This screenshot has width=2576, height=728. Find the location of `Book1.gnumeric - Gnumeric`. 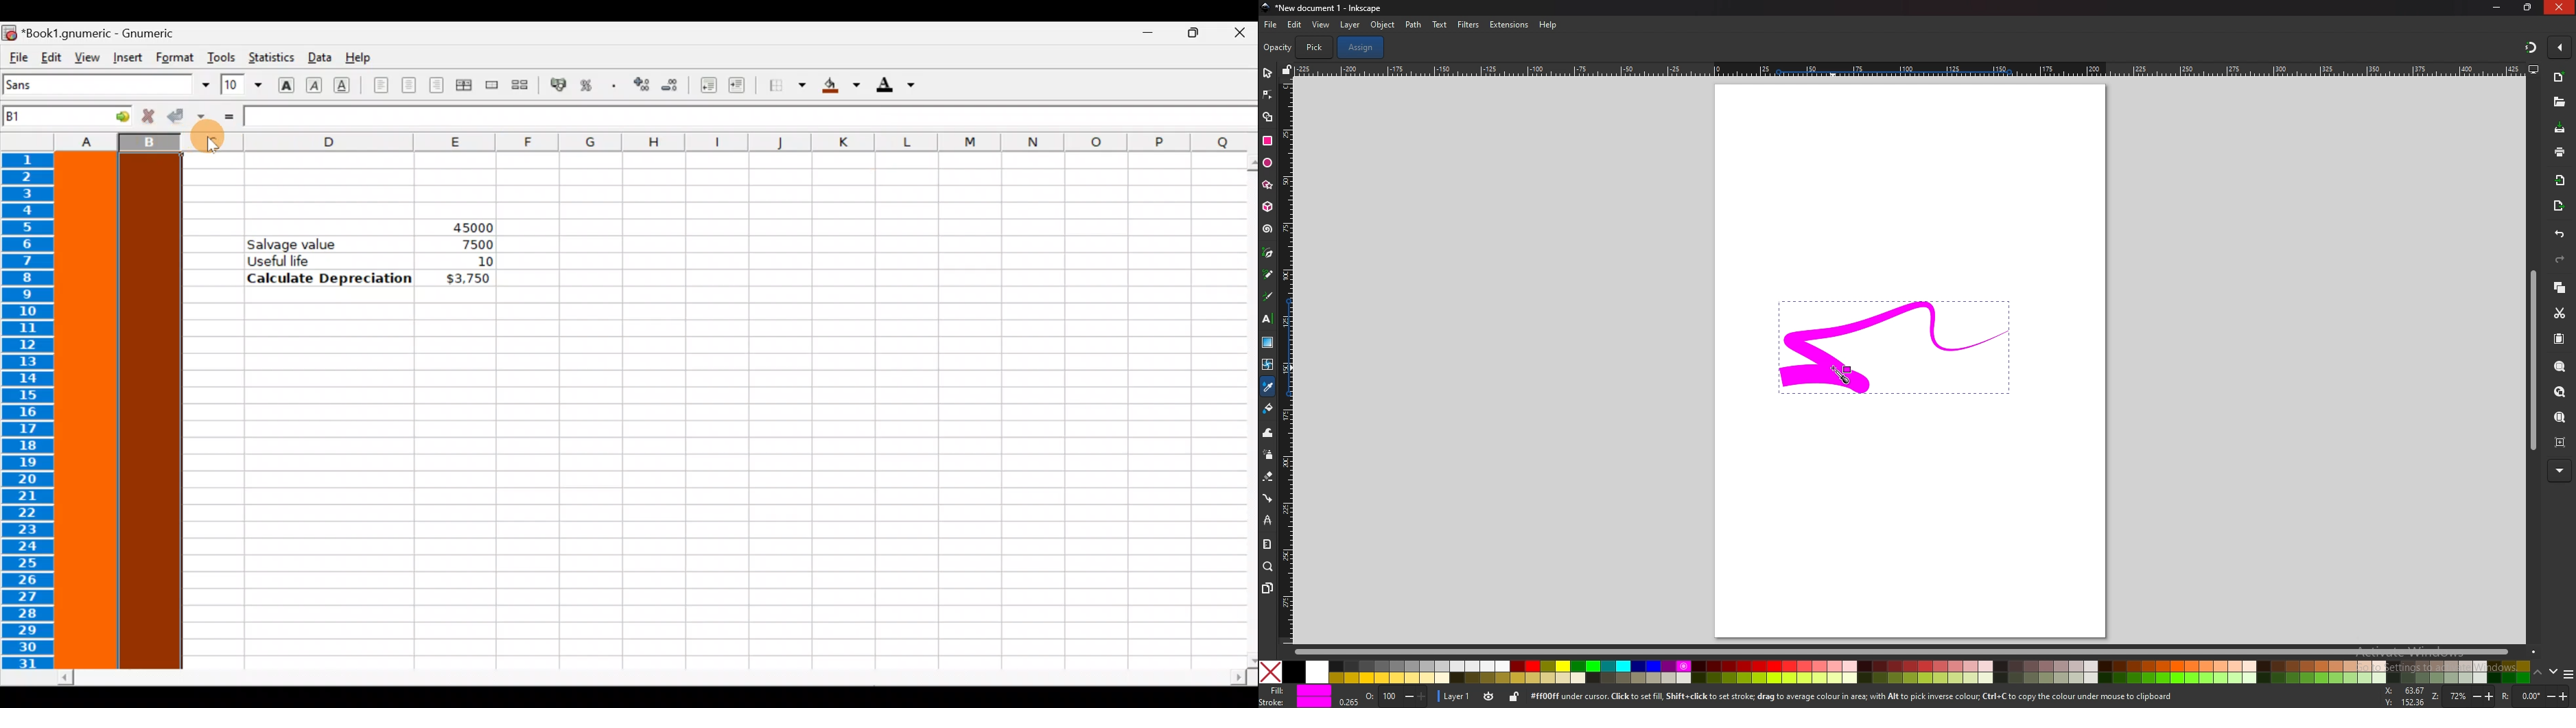

Book1.gnumeric - Gnumeric is located at coordinates (106, 32).